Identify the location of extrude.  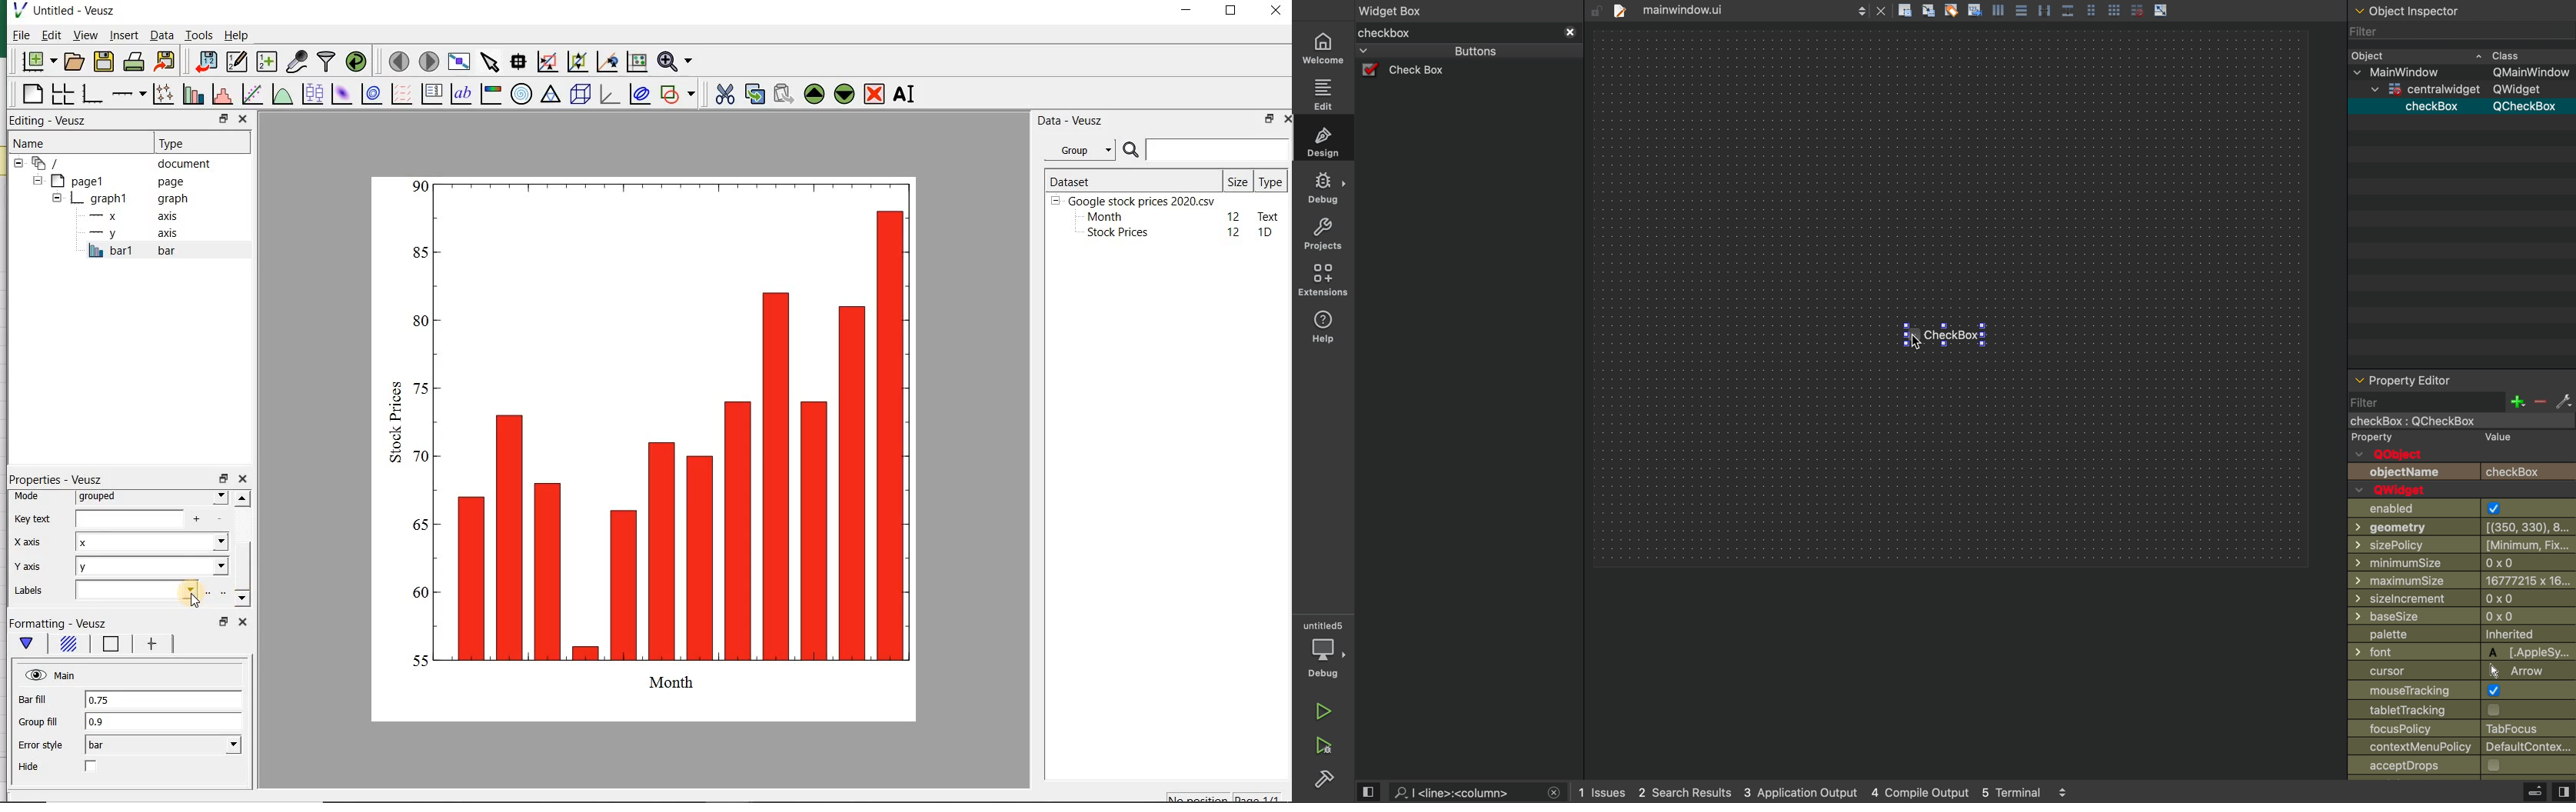
(2535, 791).